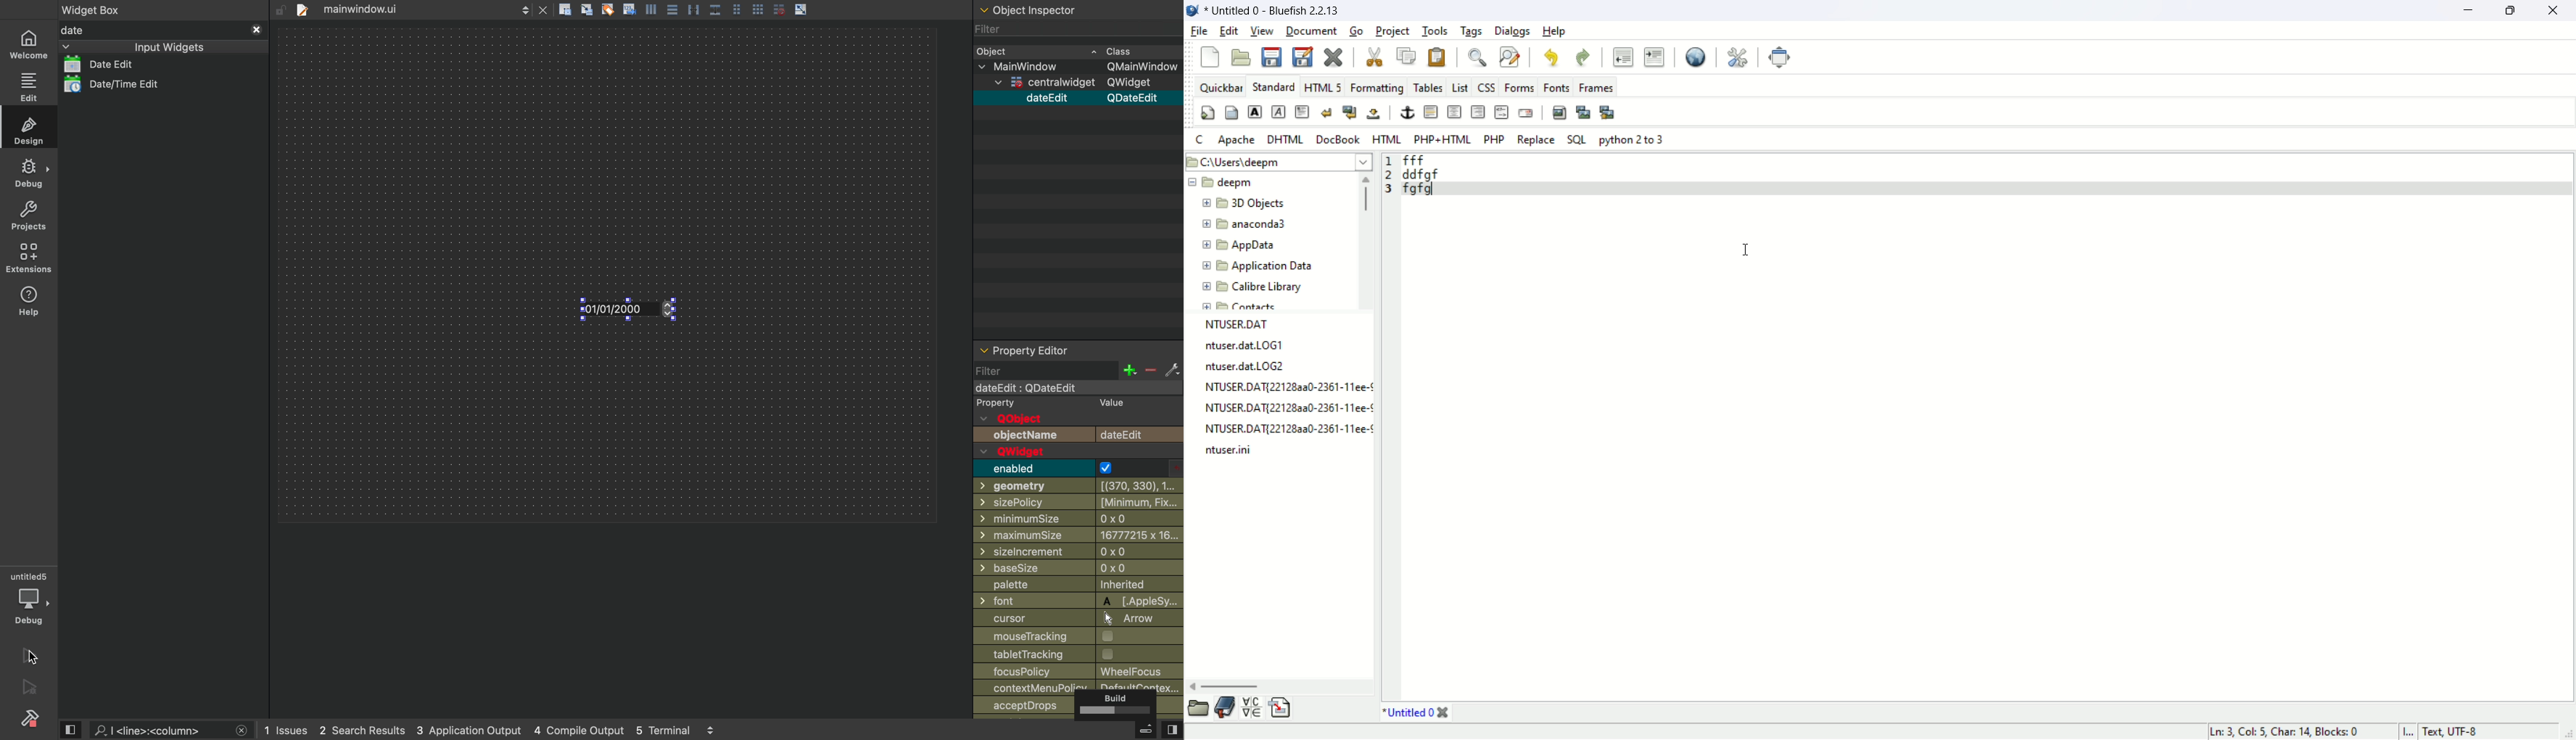 The width and height of the screenshot is (2576, 756). Describe the element at coordinates (524, 9) in the screenshot. I see `next/back` at that location.